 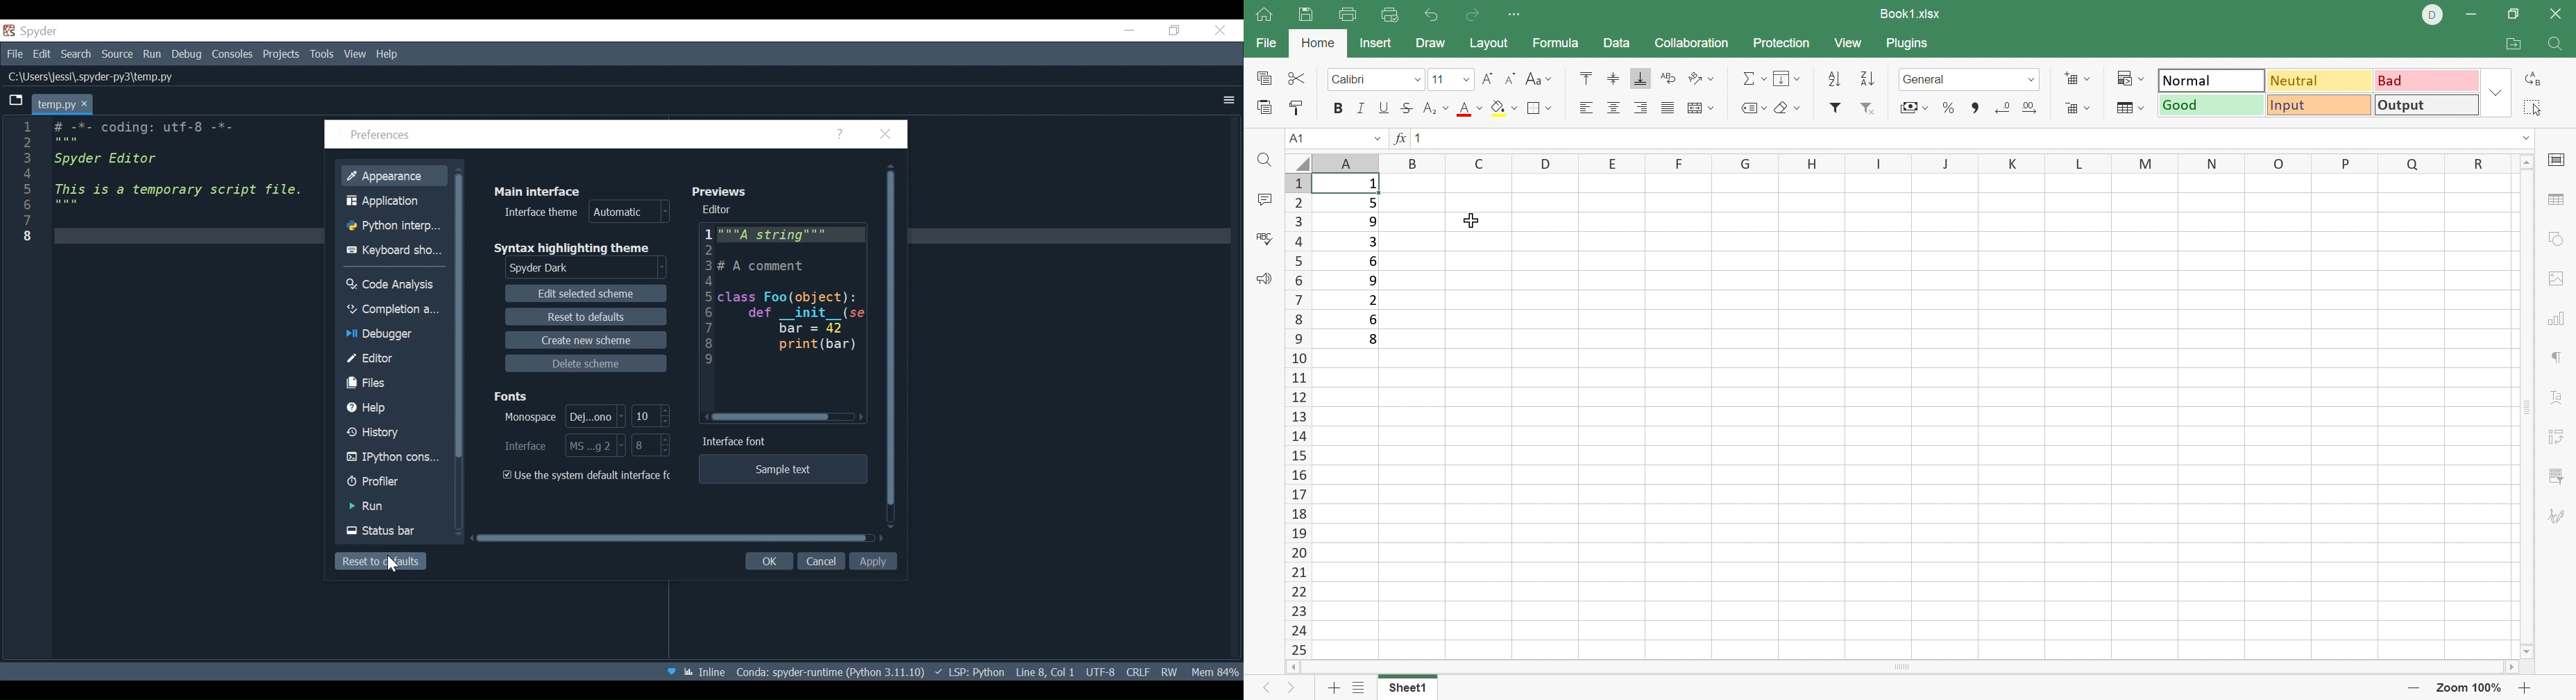 I want to click on Run, so click(x=154, y=54).